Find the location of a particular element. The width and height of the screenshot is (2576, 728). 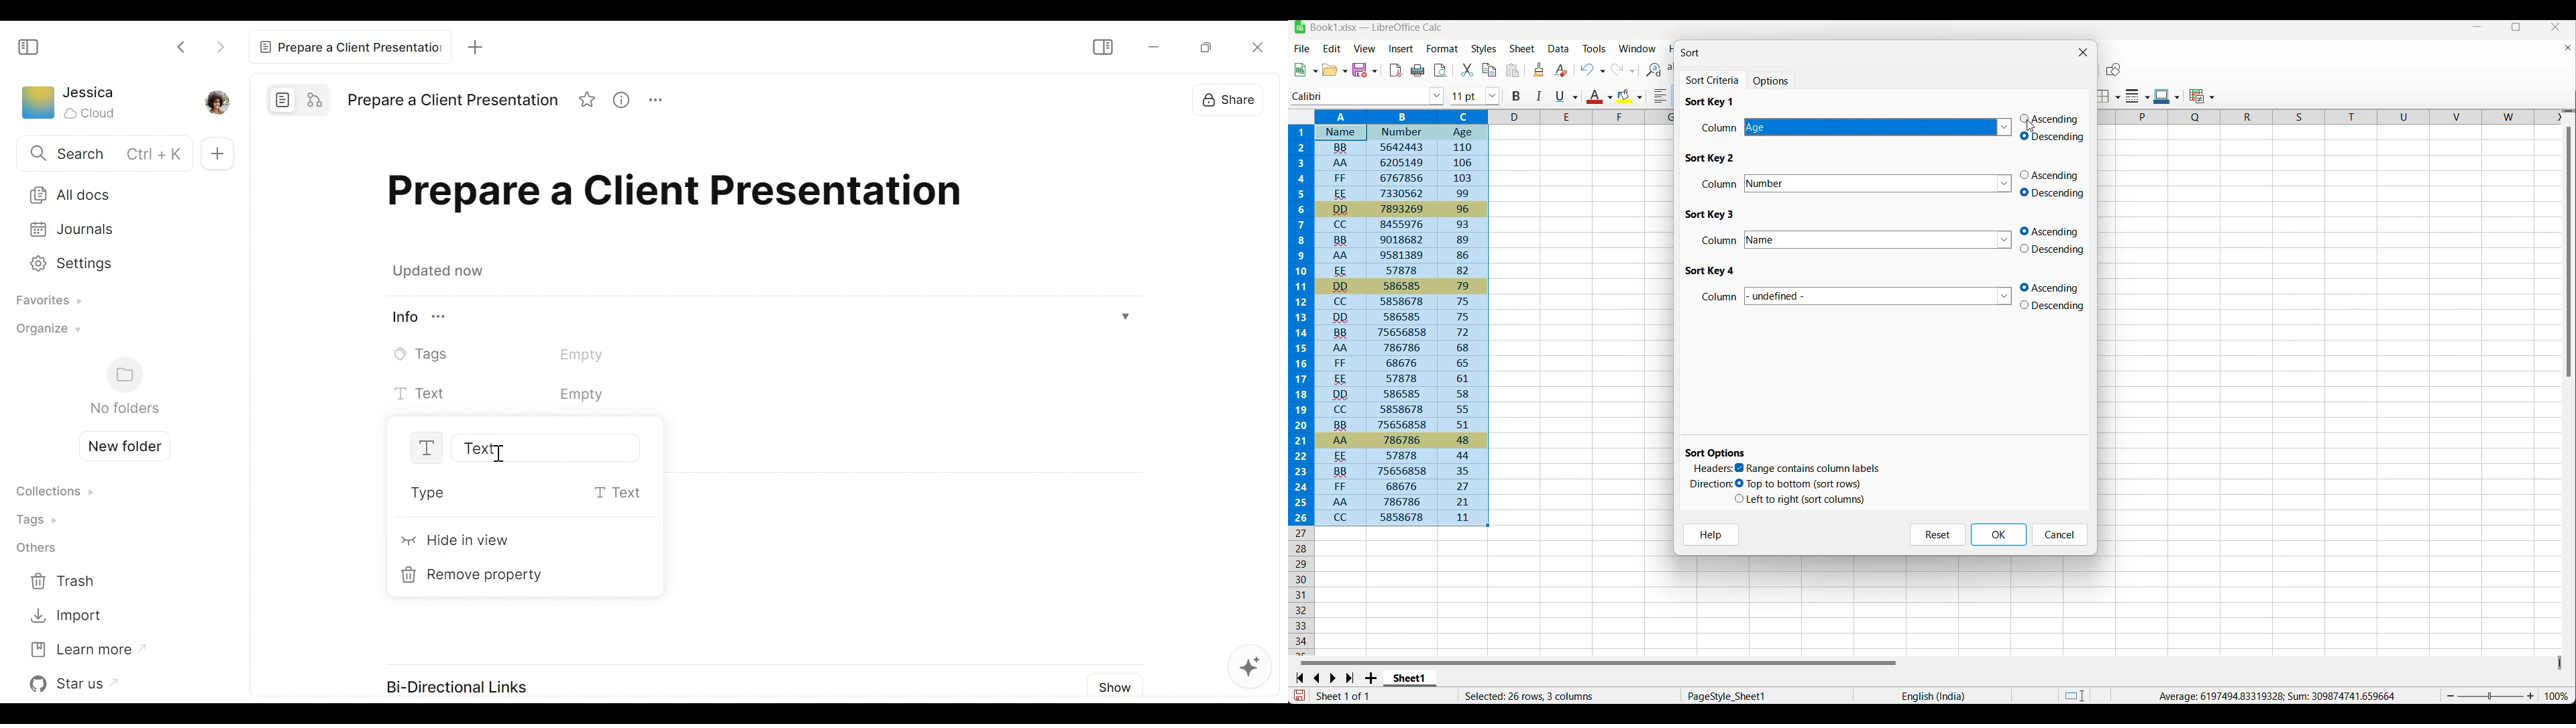

Insert menu is located at coordinates (1401, 49).